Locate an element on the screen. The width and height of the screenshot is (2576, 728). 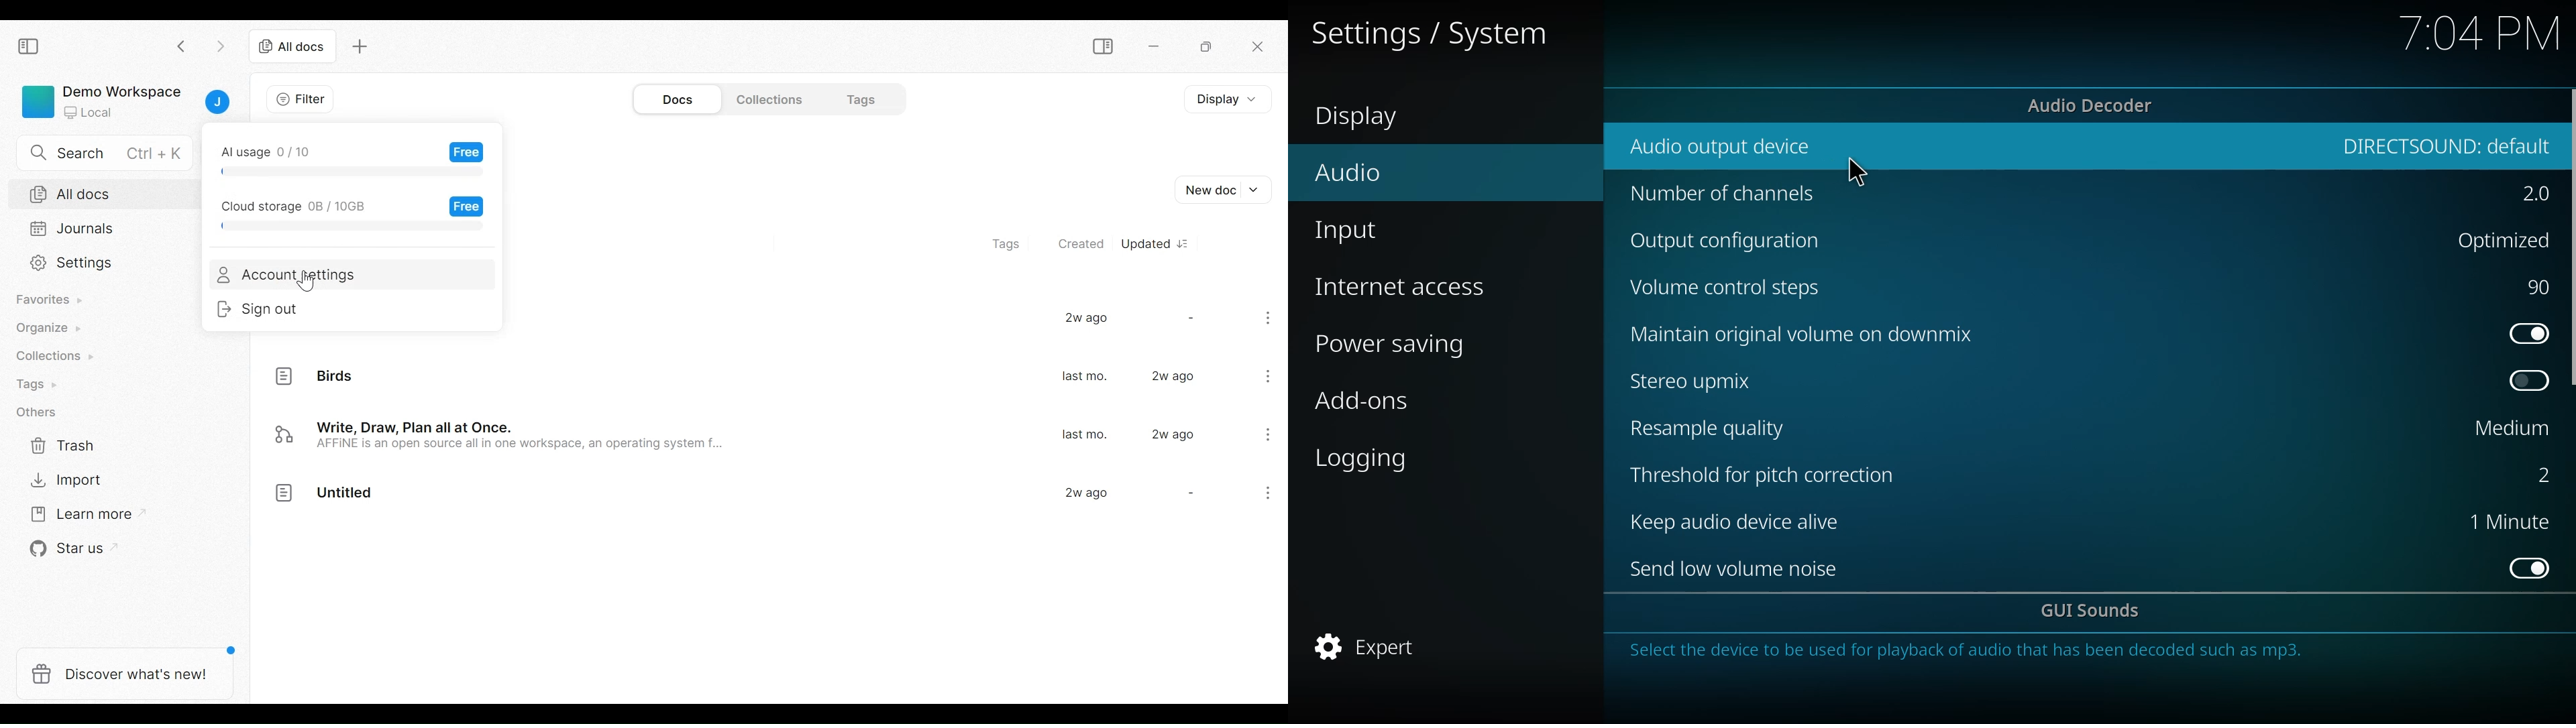
audio is located at coordinates (1350, 172).